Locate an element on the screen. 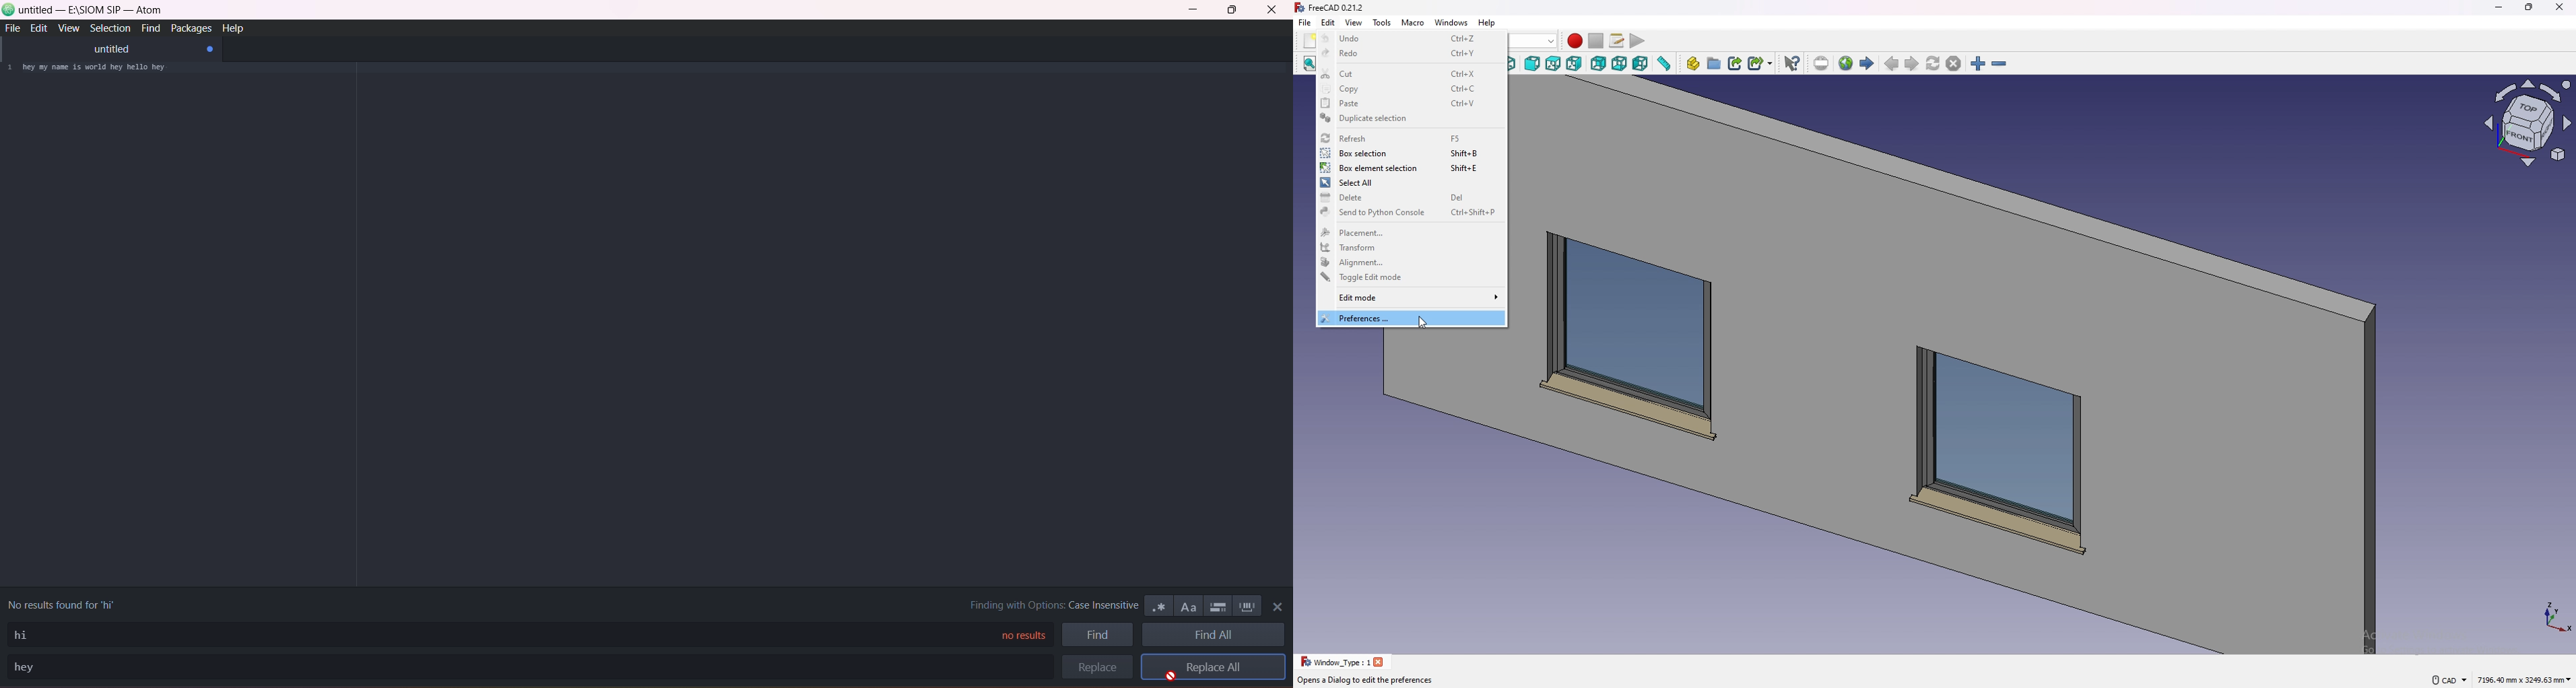 This screenshot has height=700, width=2576. windows is located at coordinates (1452, 22).